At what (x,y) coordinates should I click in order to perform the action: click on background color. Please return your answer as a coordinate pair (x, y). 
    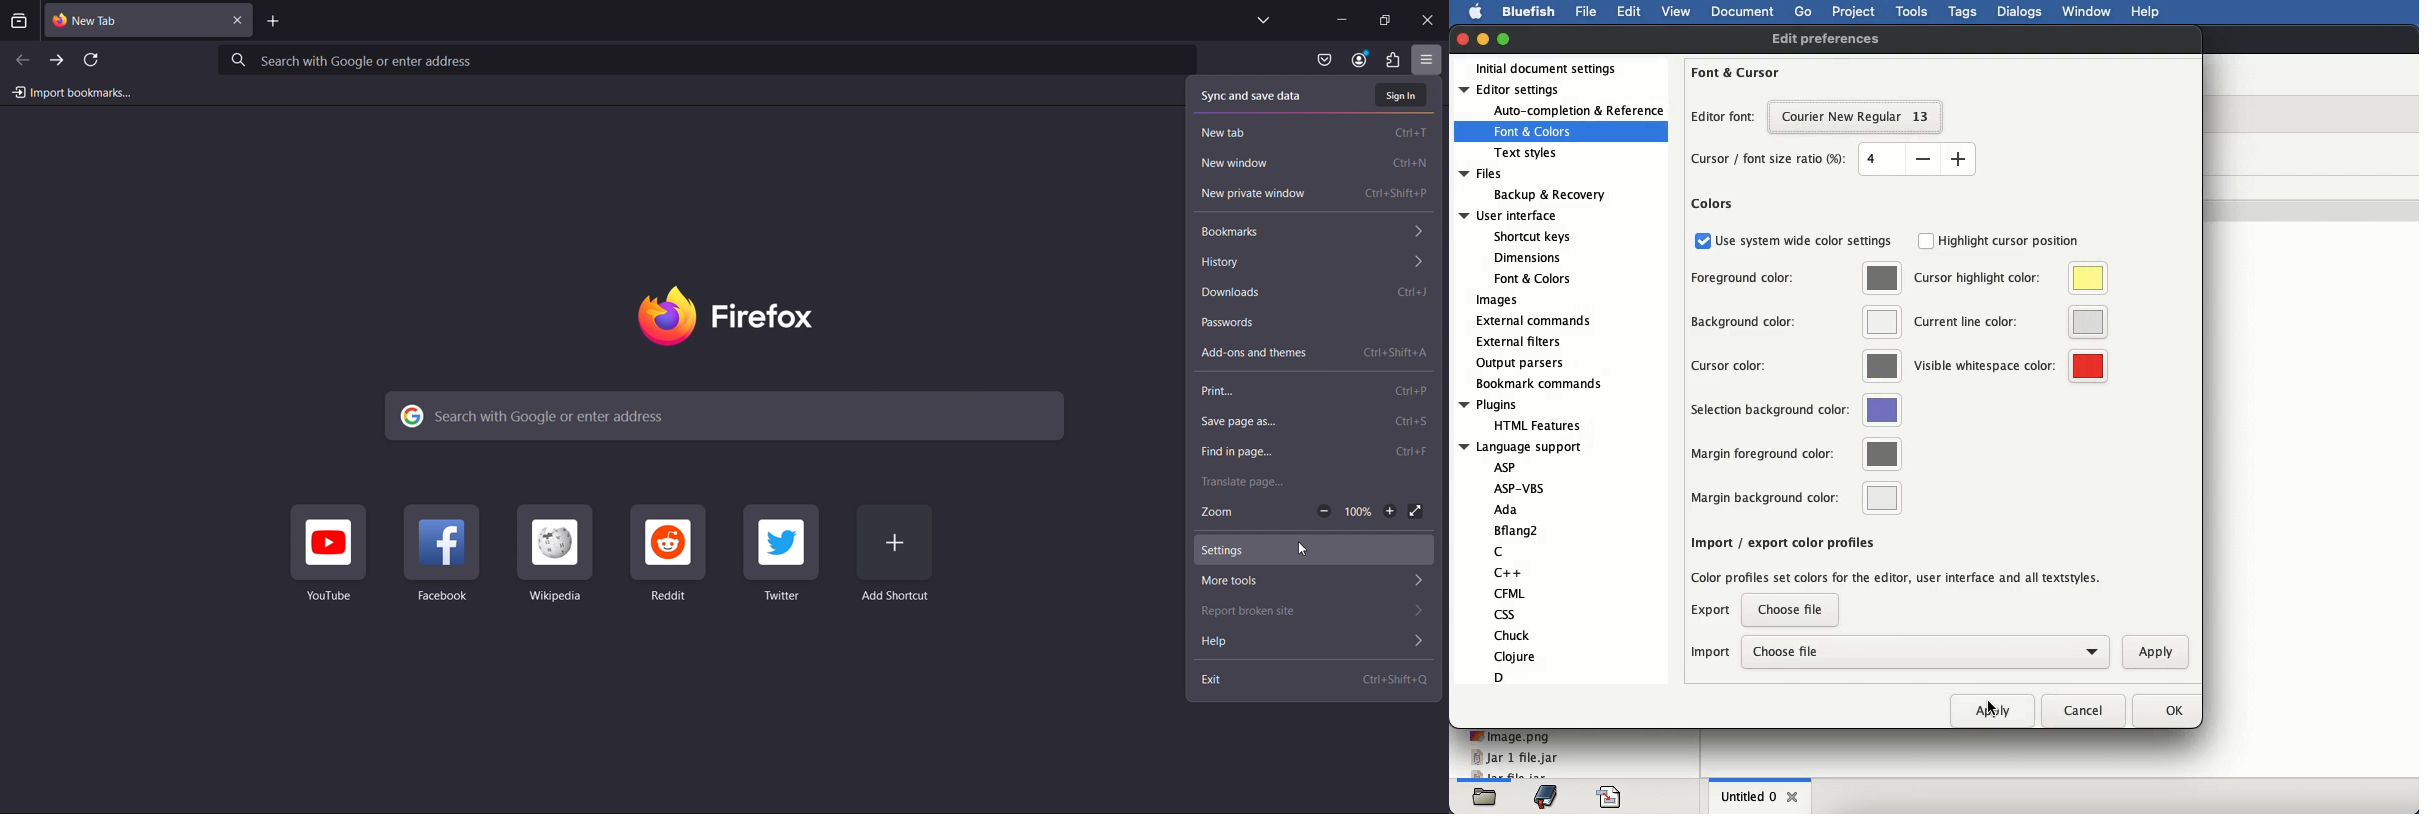
    Looking at the image, I should click on (1795, 322).